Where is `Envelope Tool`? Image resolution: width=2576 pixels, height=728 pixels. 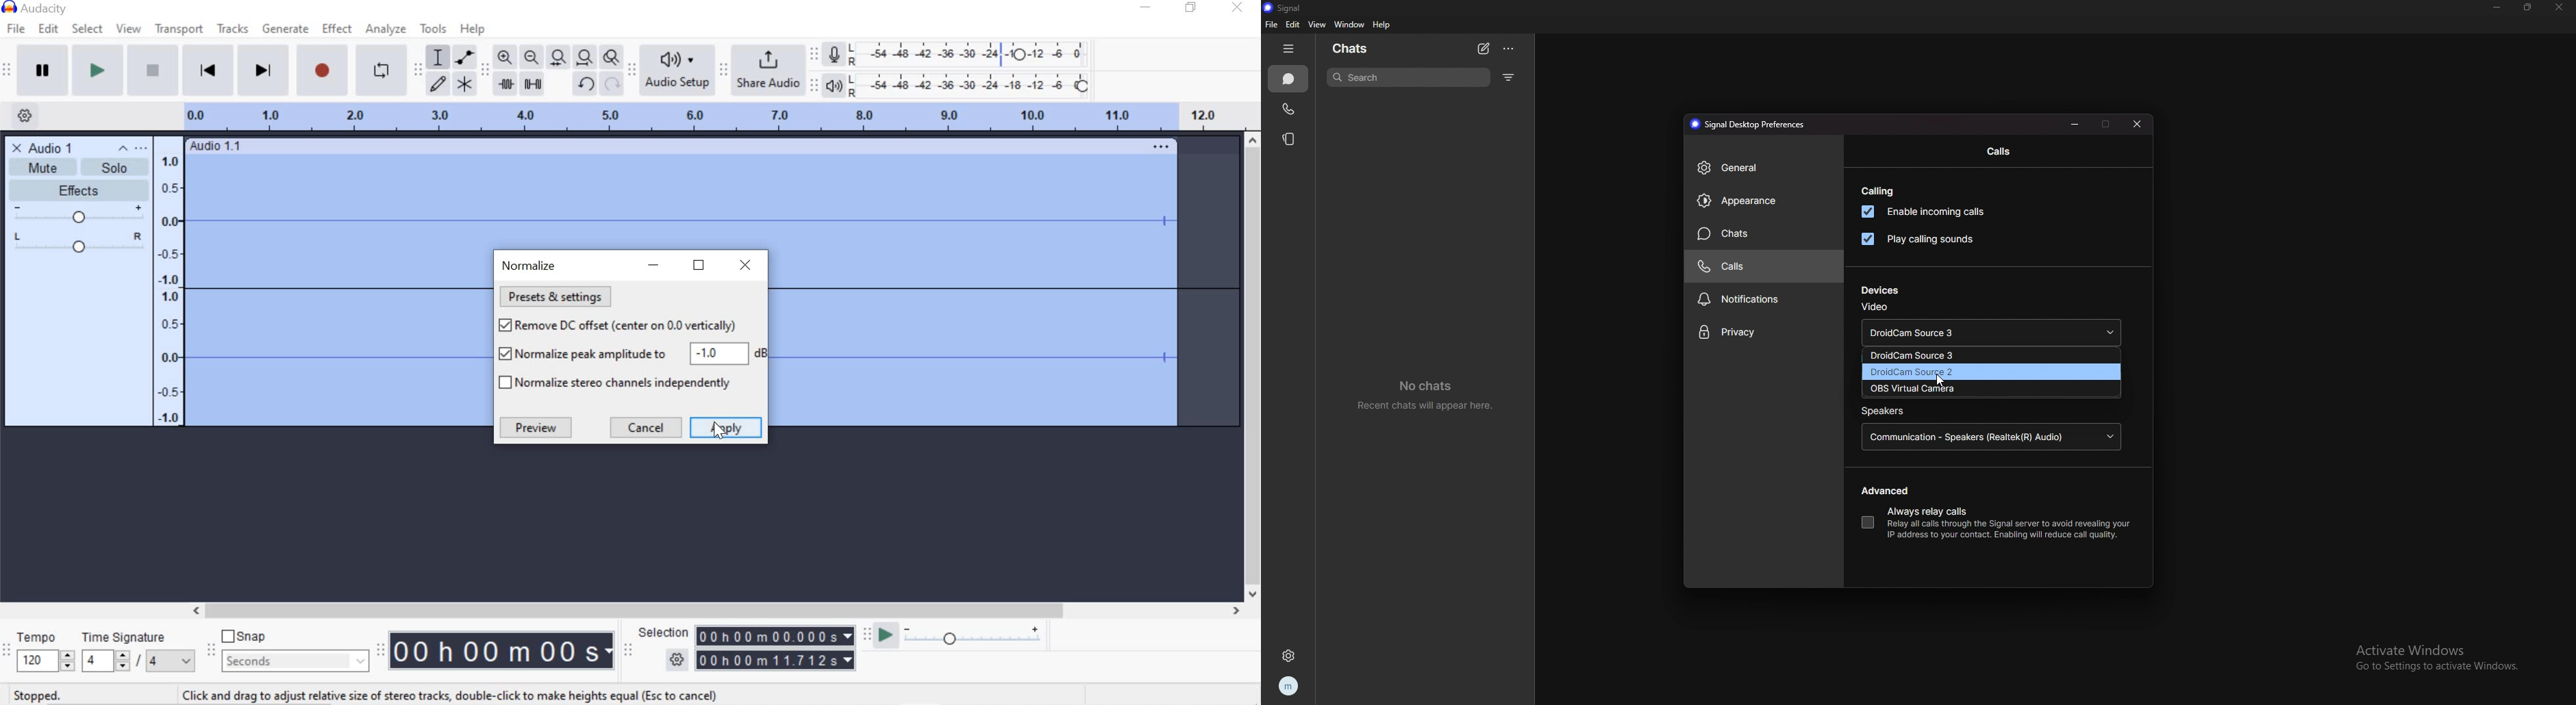
Envelope Tool is located at coordinates (466, 56).